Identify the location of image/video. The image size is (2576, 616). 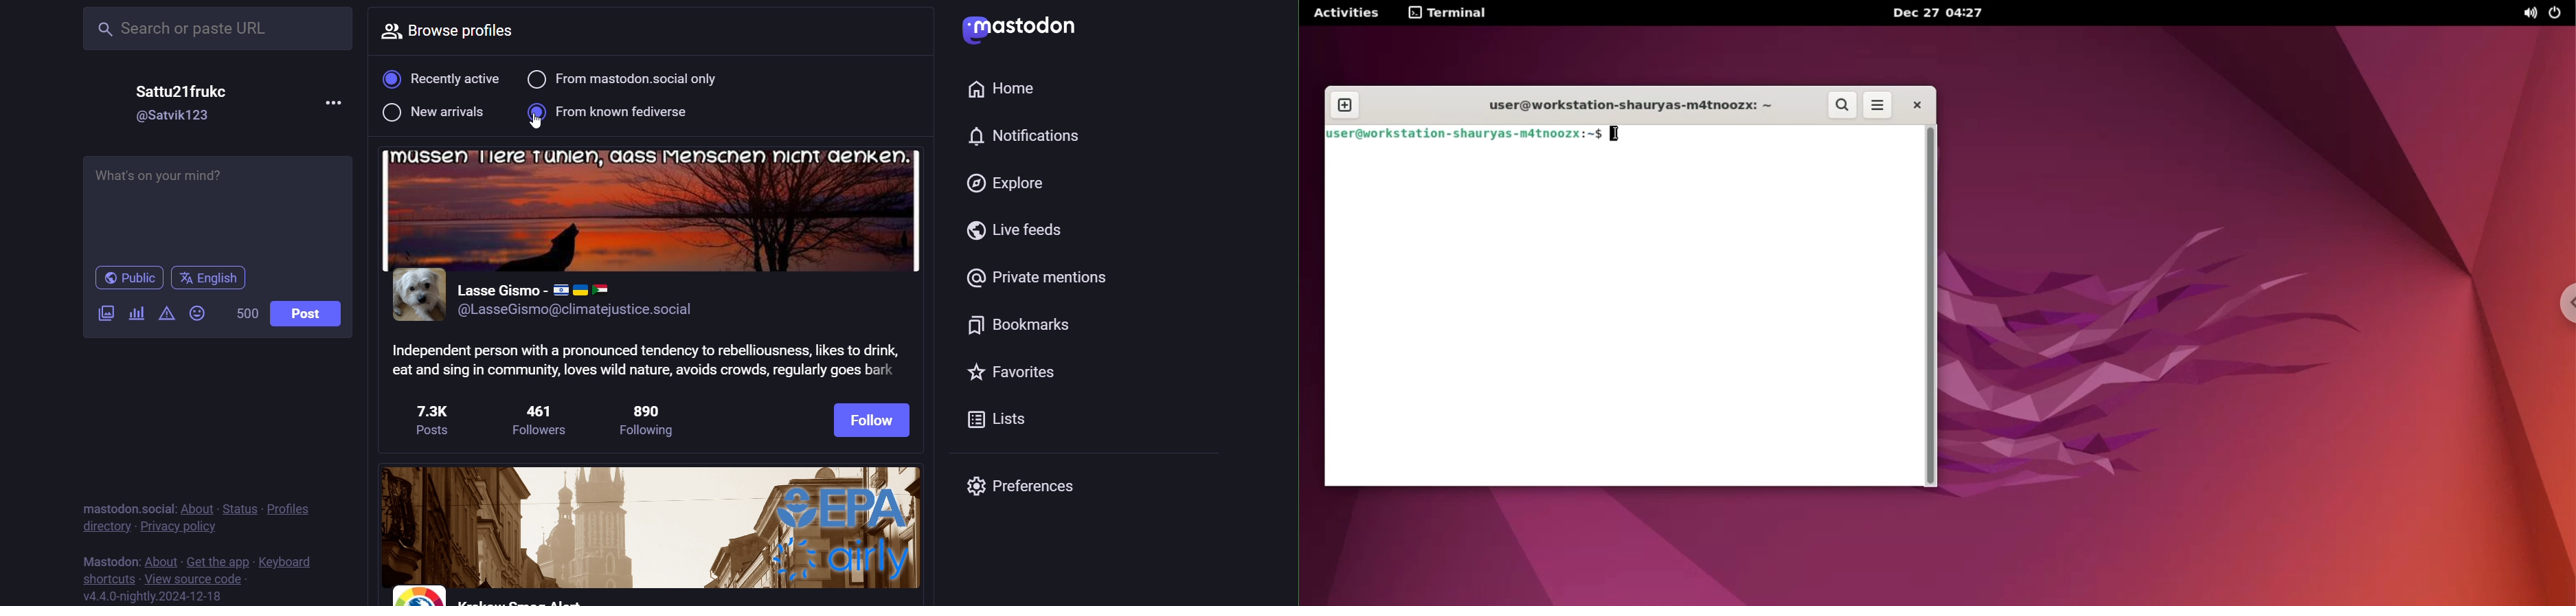
(106, 313).